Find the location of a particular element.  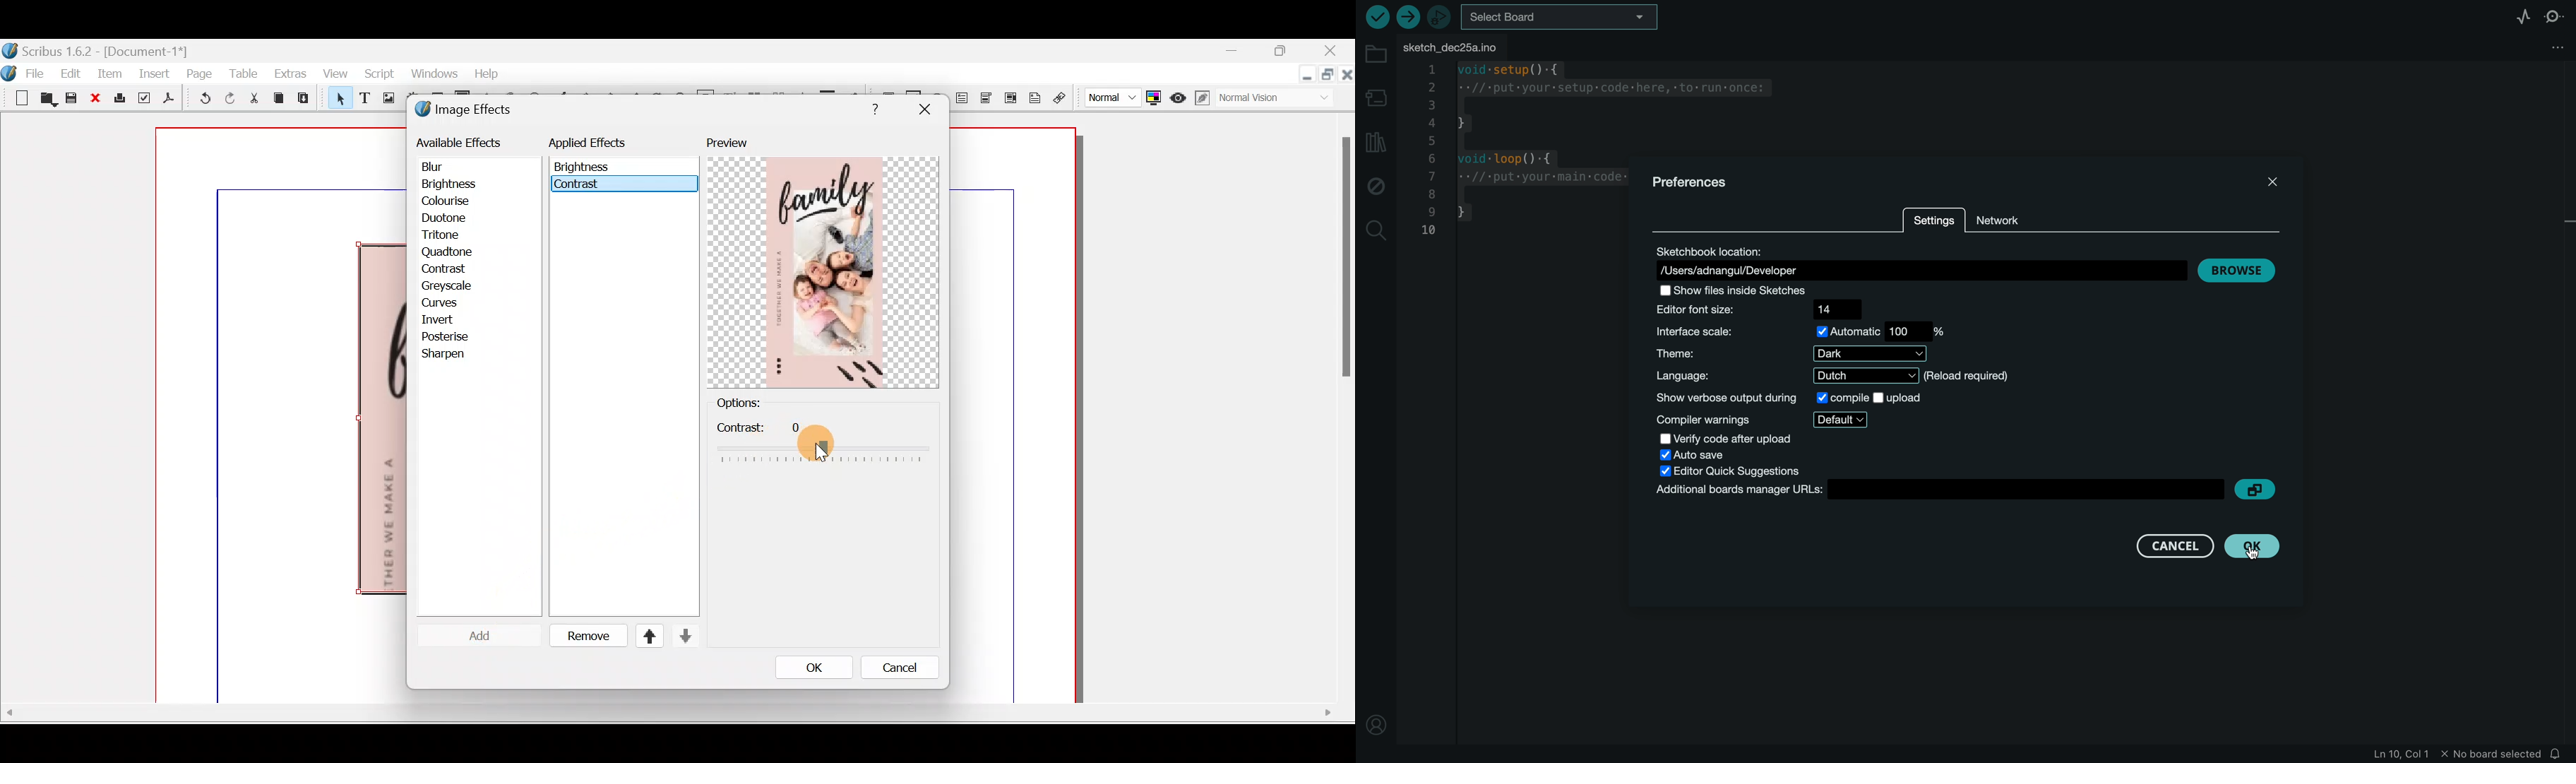

folder is located at coordinates (1376, 55).